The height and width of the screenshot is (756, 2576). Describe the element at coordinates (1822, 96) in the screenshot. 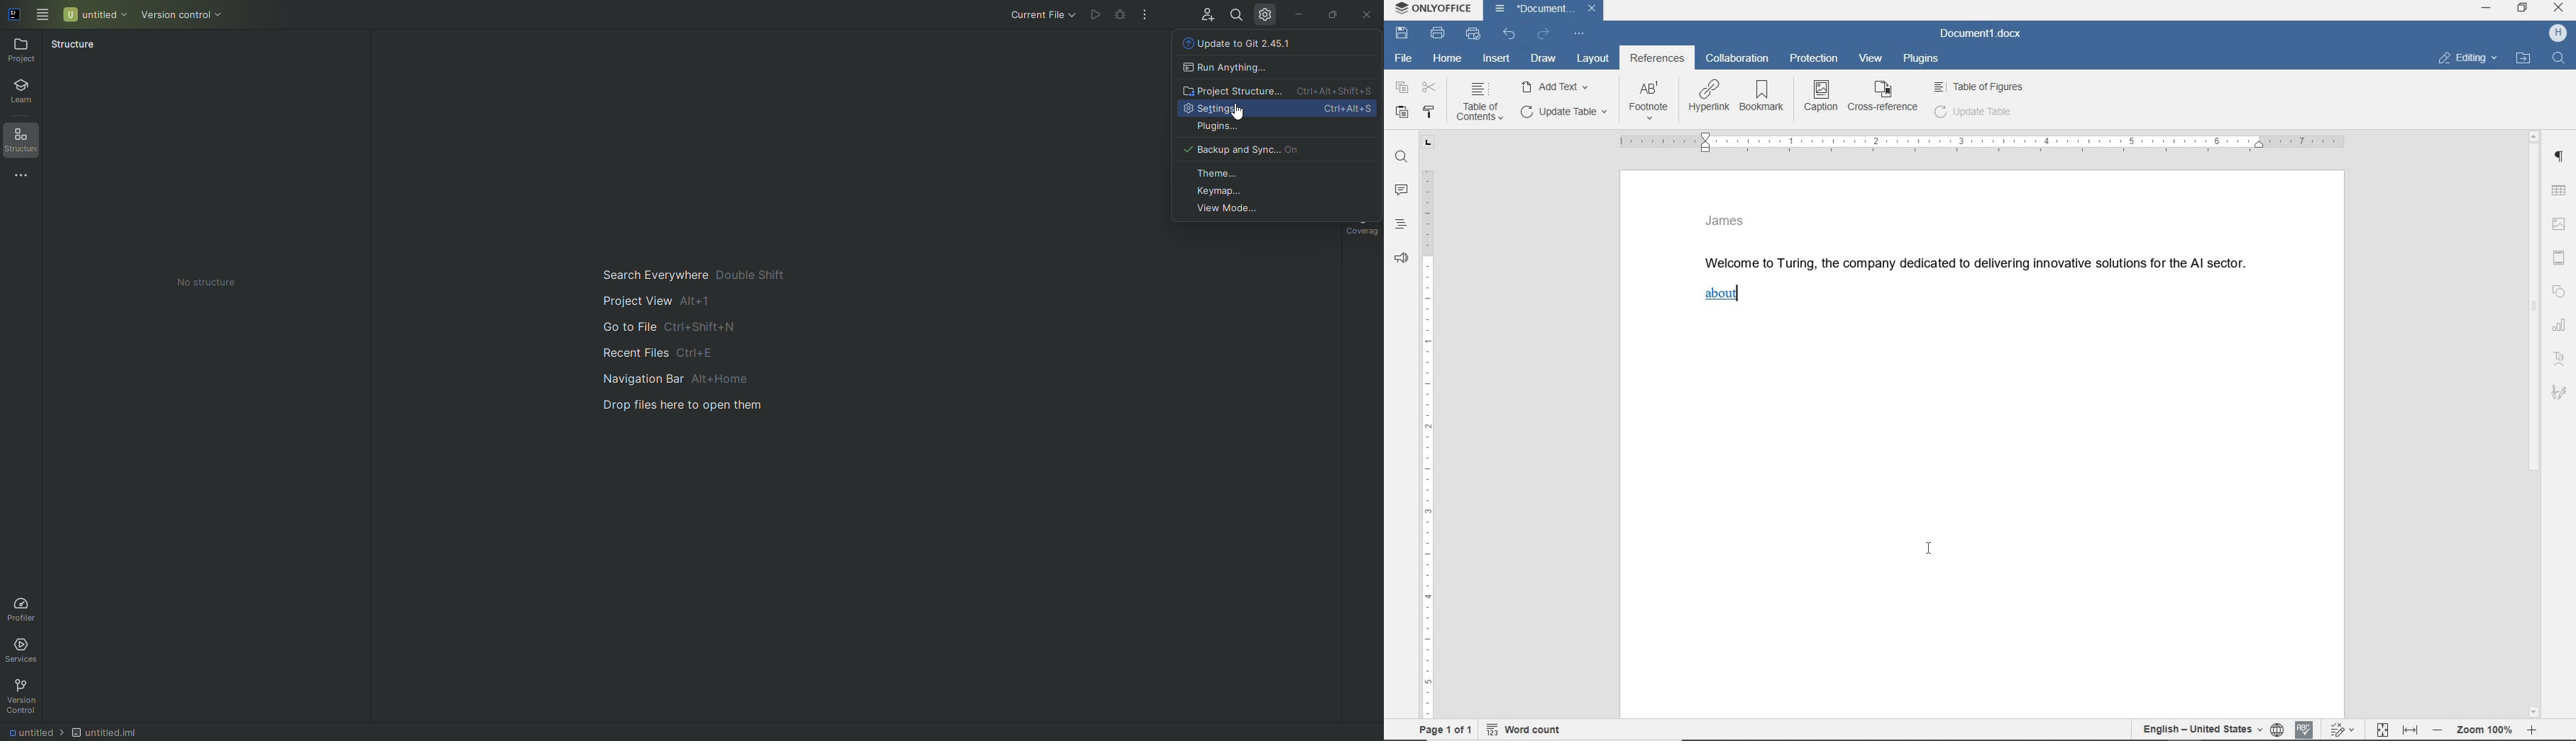

I see `CAPTION` at that location.